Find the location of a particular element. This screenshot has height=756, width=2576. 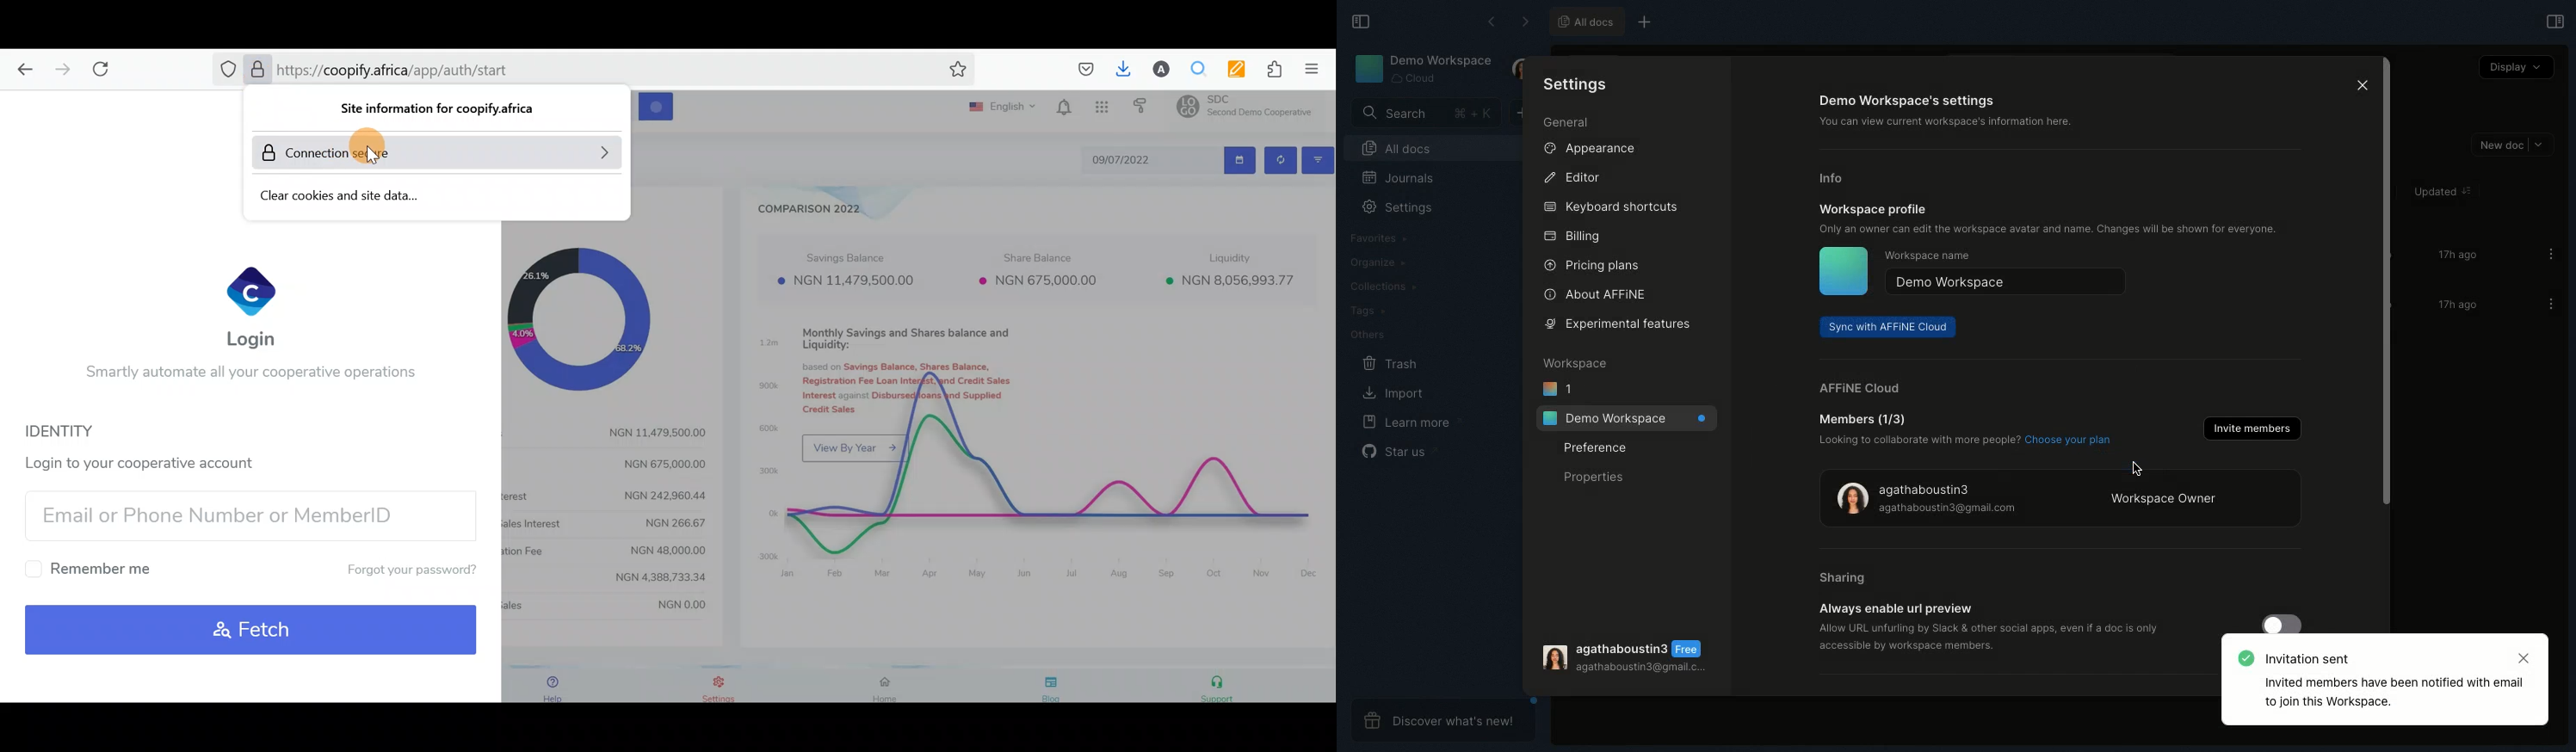

Demo workspace is located at coordinates (2005, 282).